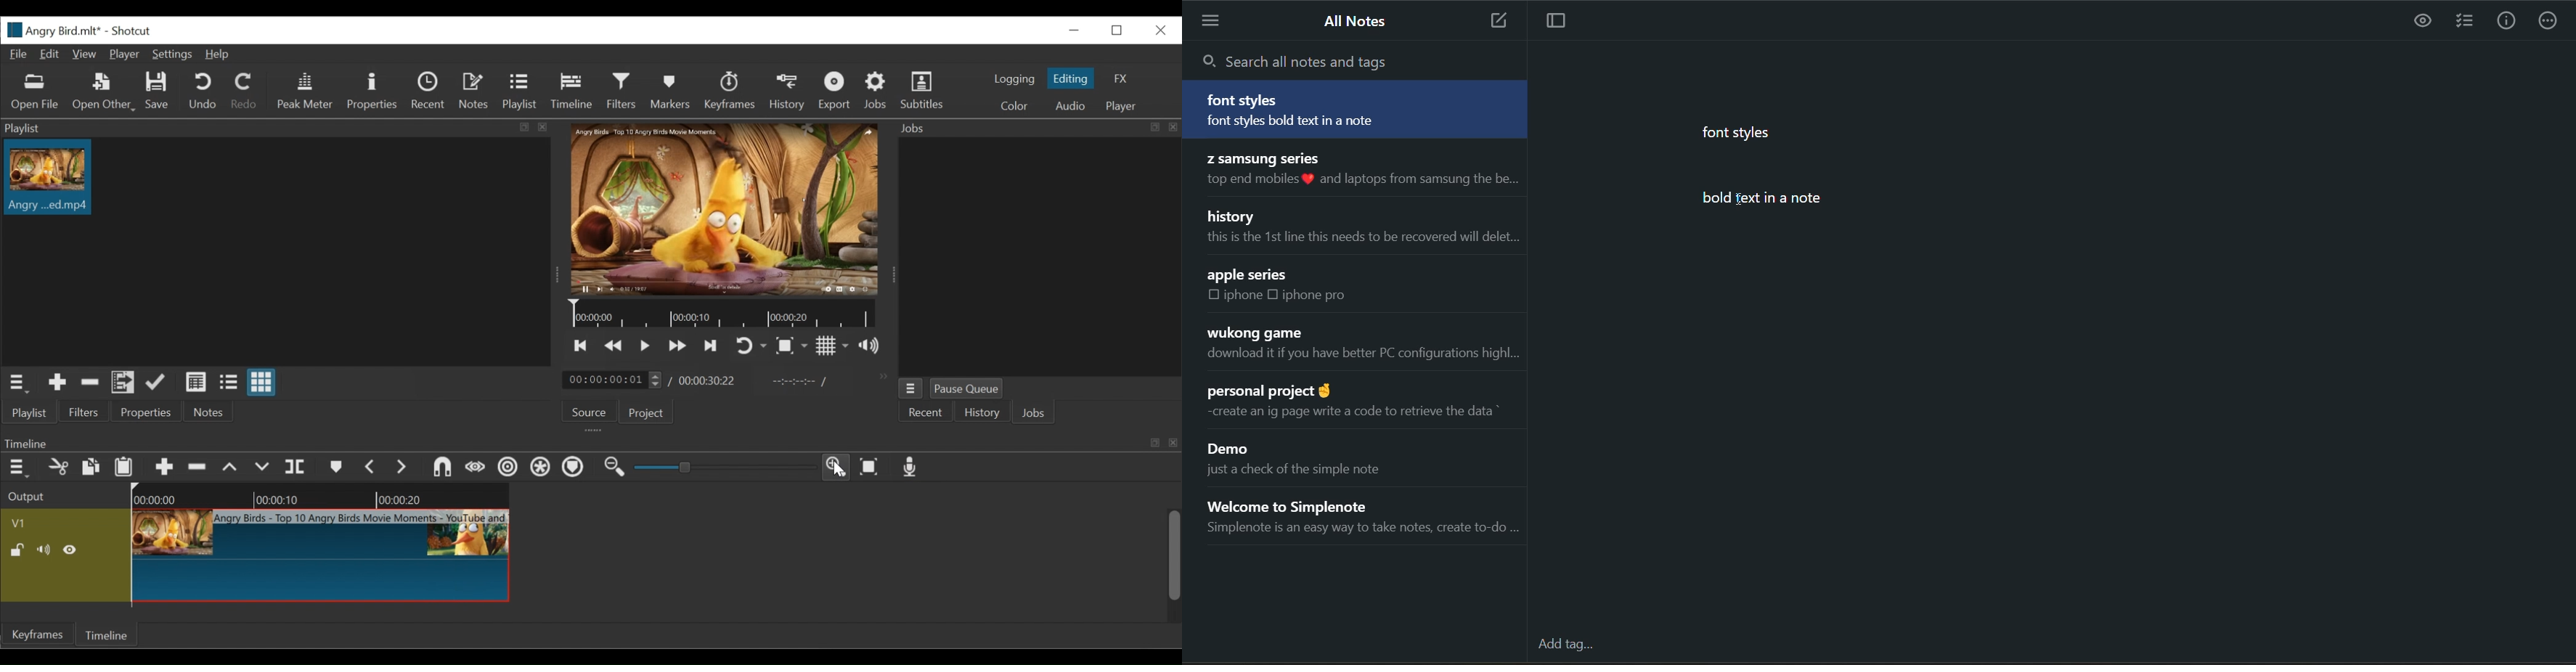 The image size is (2576, 672). Describe the element at coordinates (297, 467) in the screenshot. I see `Split at playhead` at that location.